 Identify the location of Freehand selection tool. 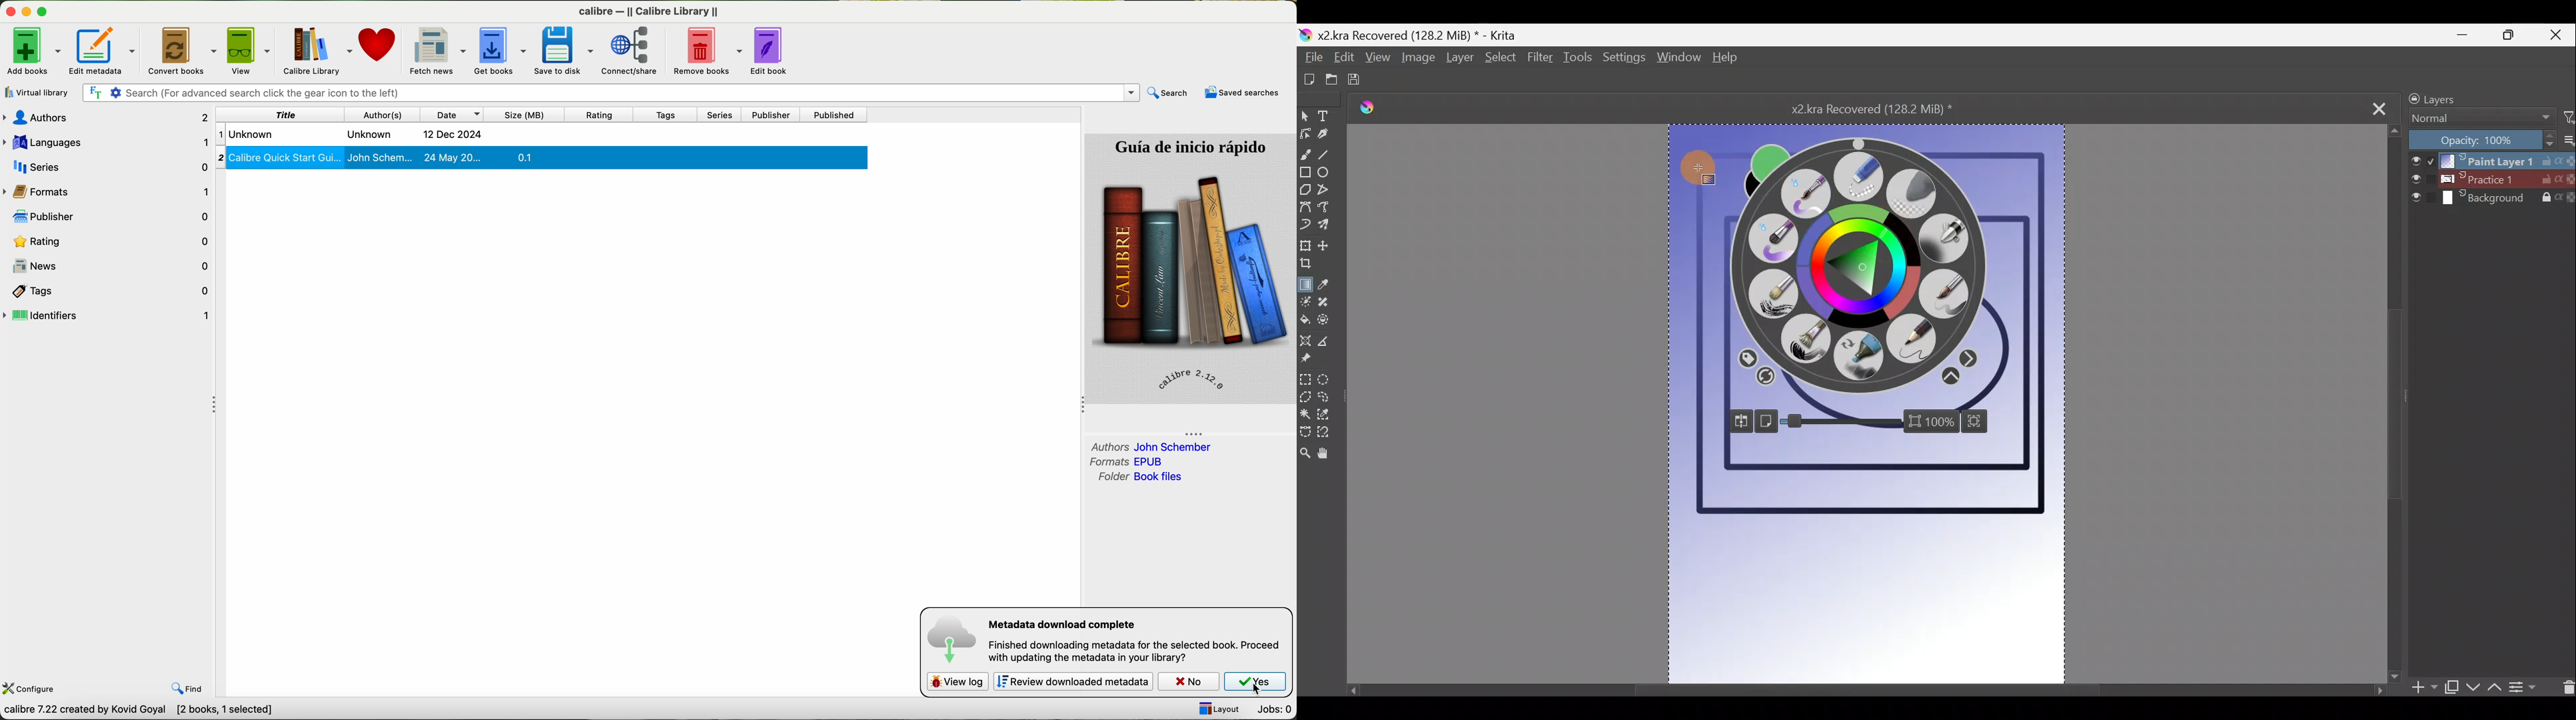
(1330, 399).